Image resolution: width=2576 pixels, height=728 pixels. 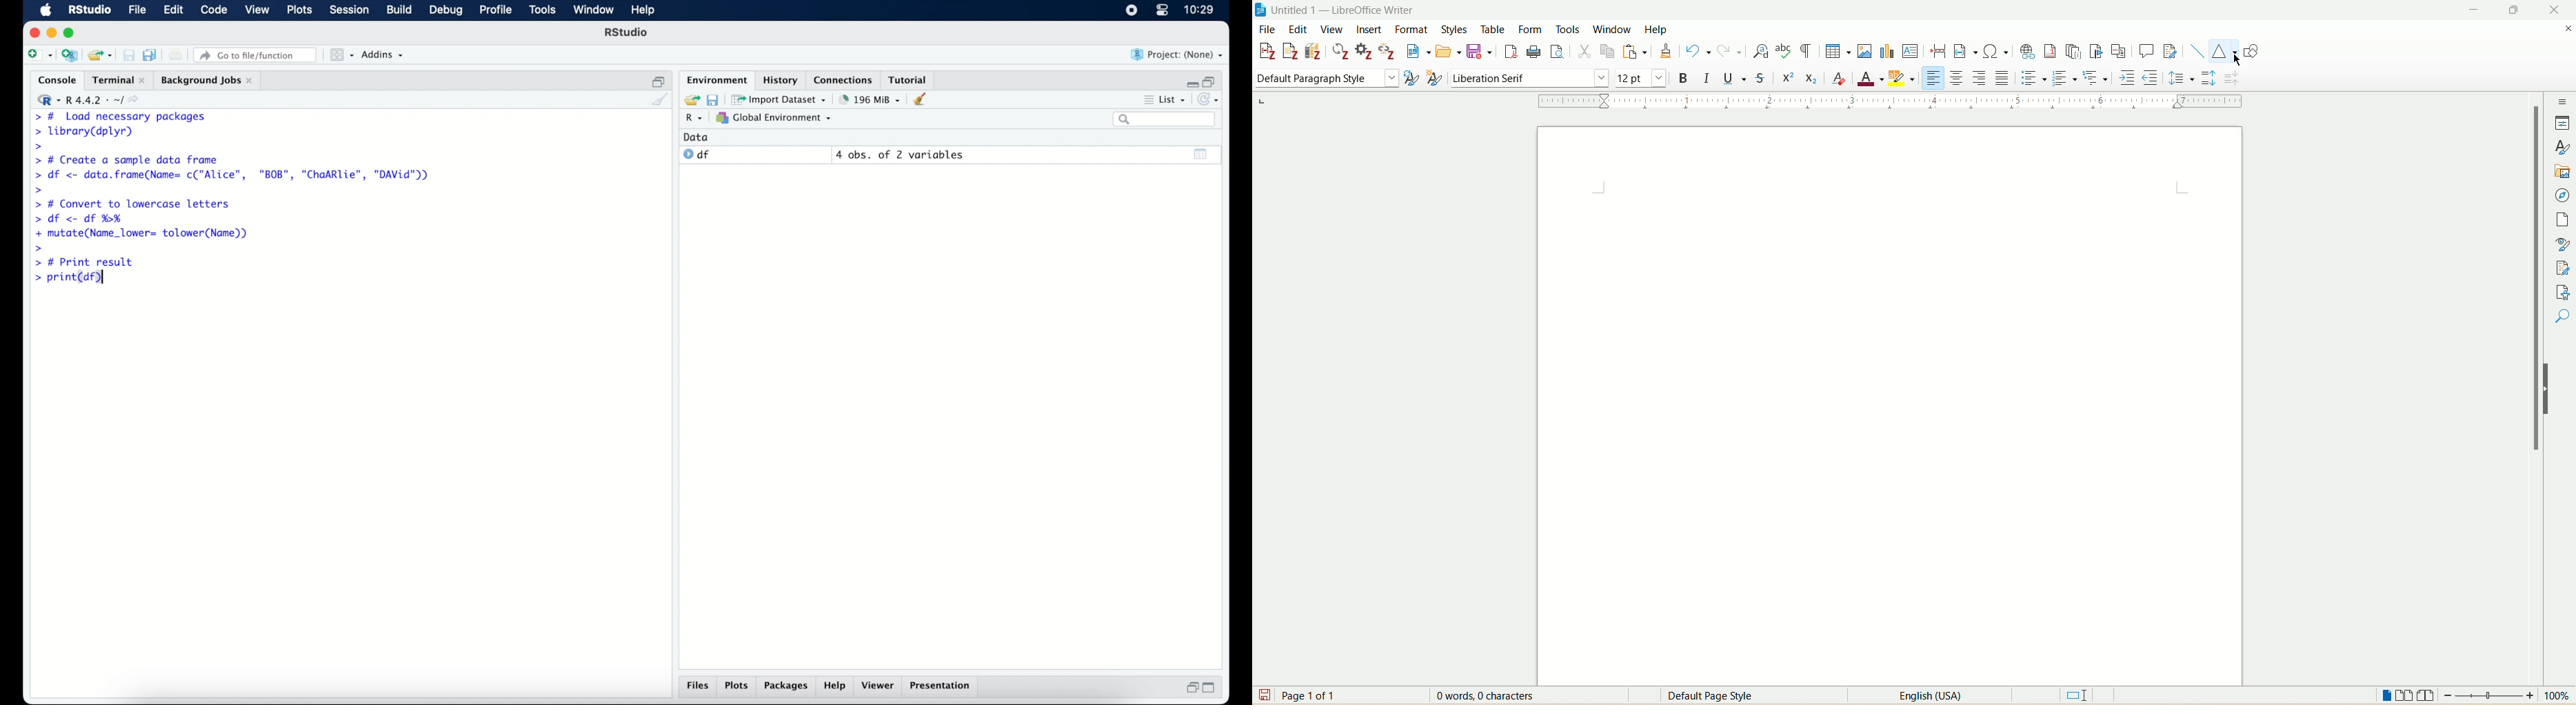 What do you see at coordinates (2064, 77) in the screenshot?
I see `toggle ordered list` at bounding box center [2064, 77].